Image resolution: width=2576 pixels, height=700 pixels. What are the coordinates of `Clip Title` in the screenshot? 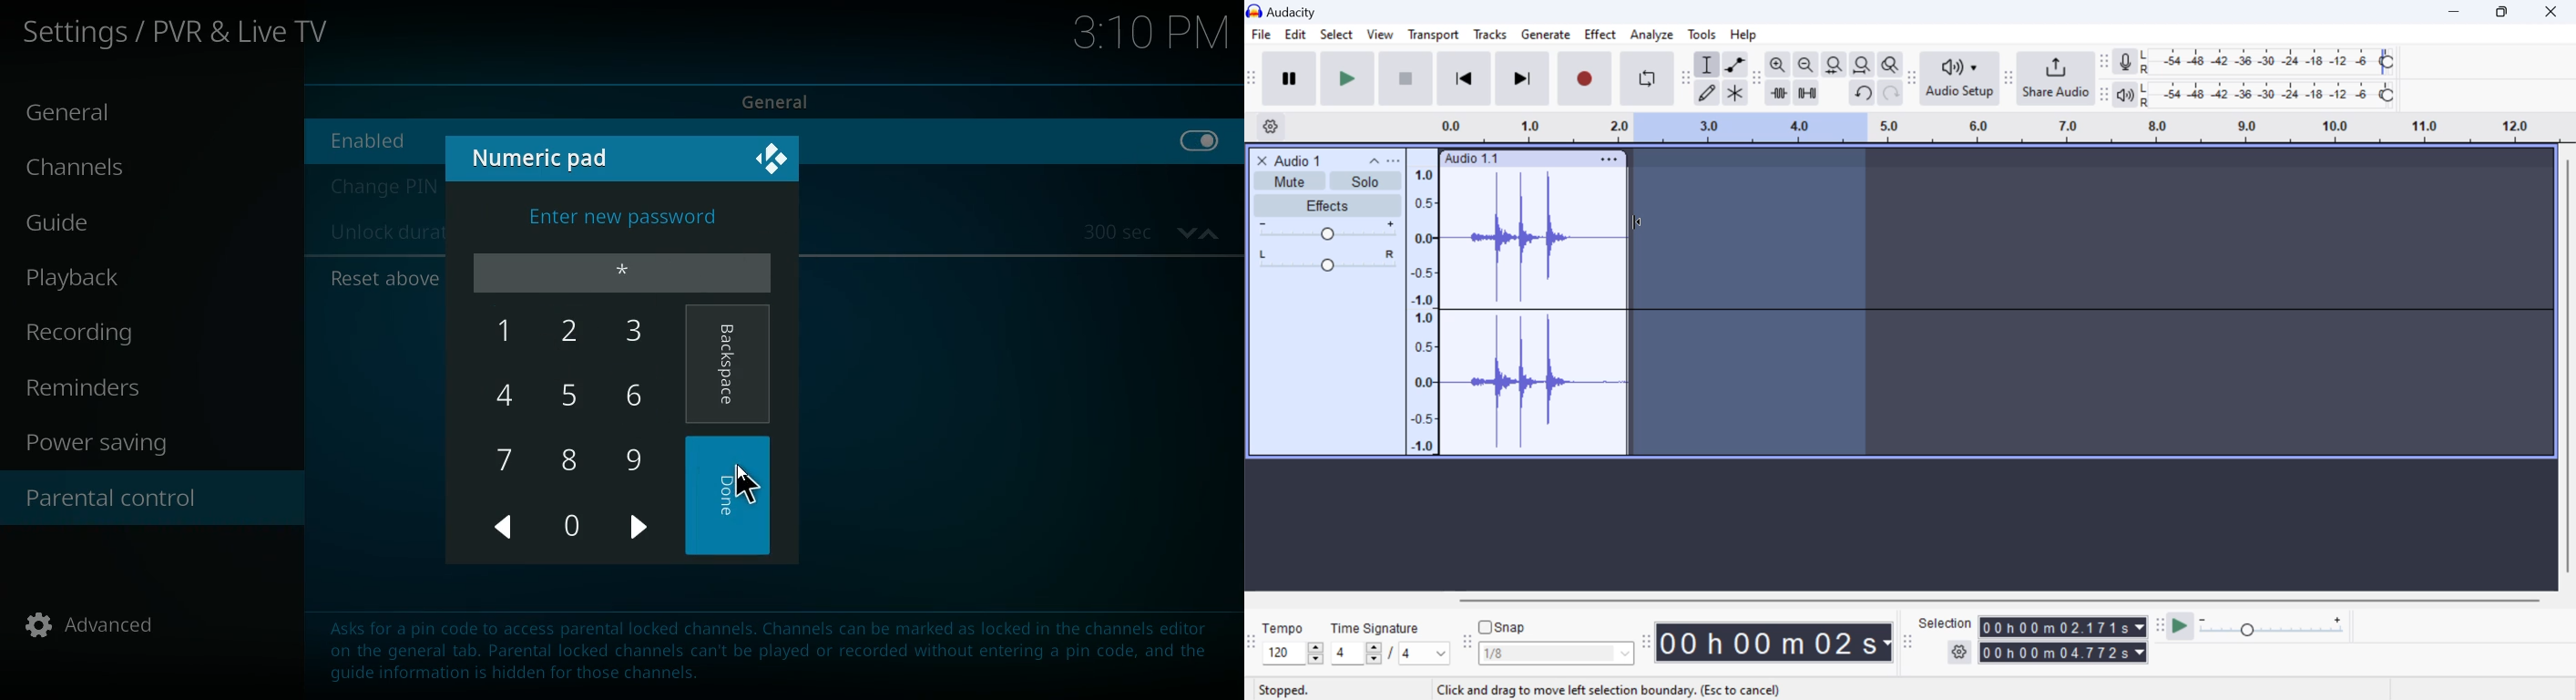 It's located at (1304, 160).